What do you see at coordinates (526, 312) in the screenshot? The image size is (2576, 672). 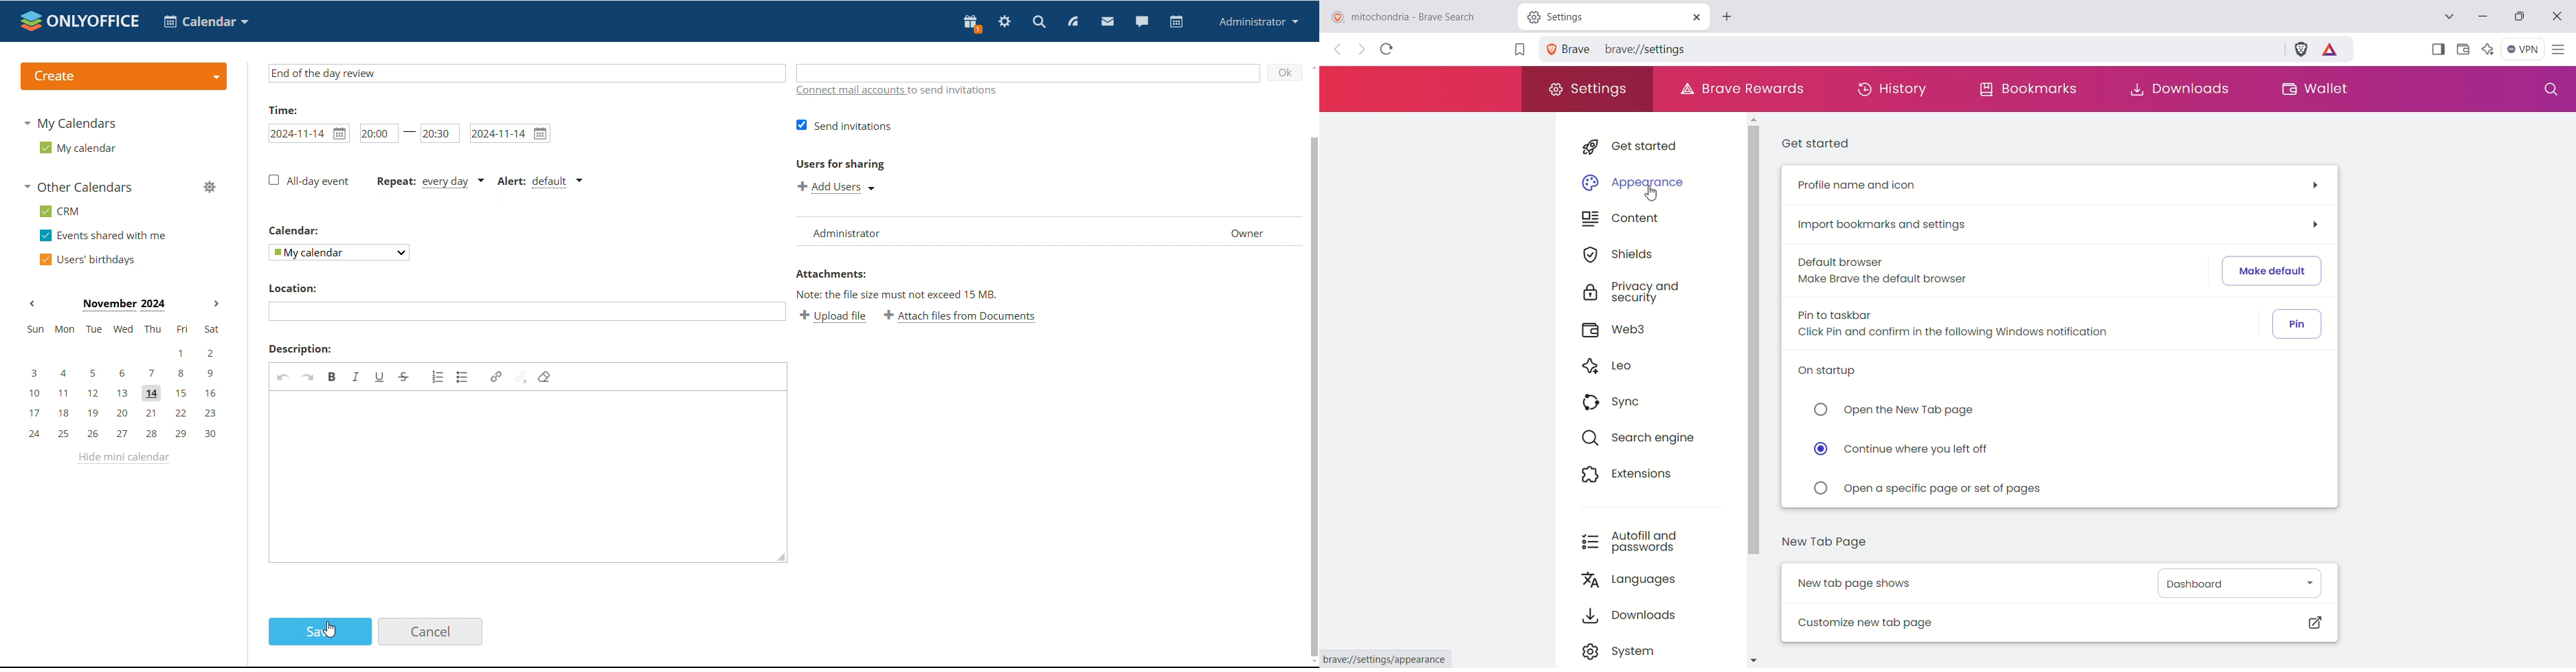 I see `Add location` at bounding box center [526, 312].